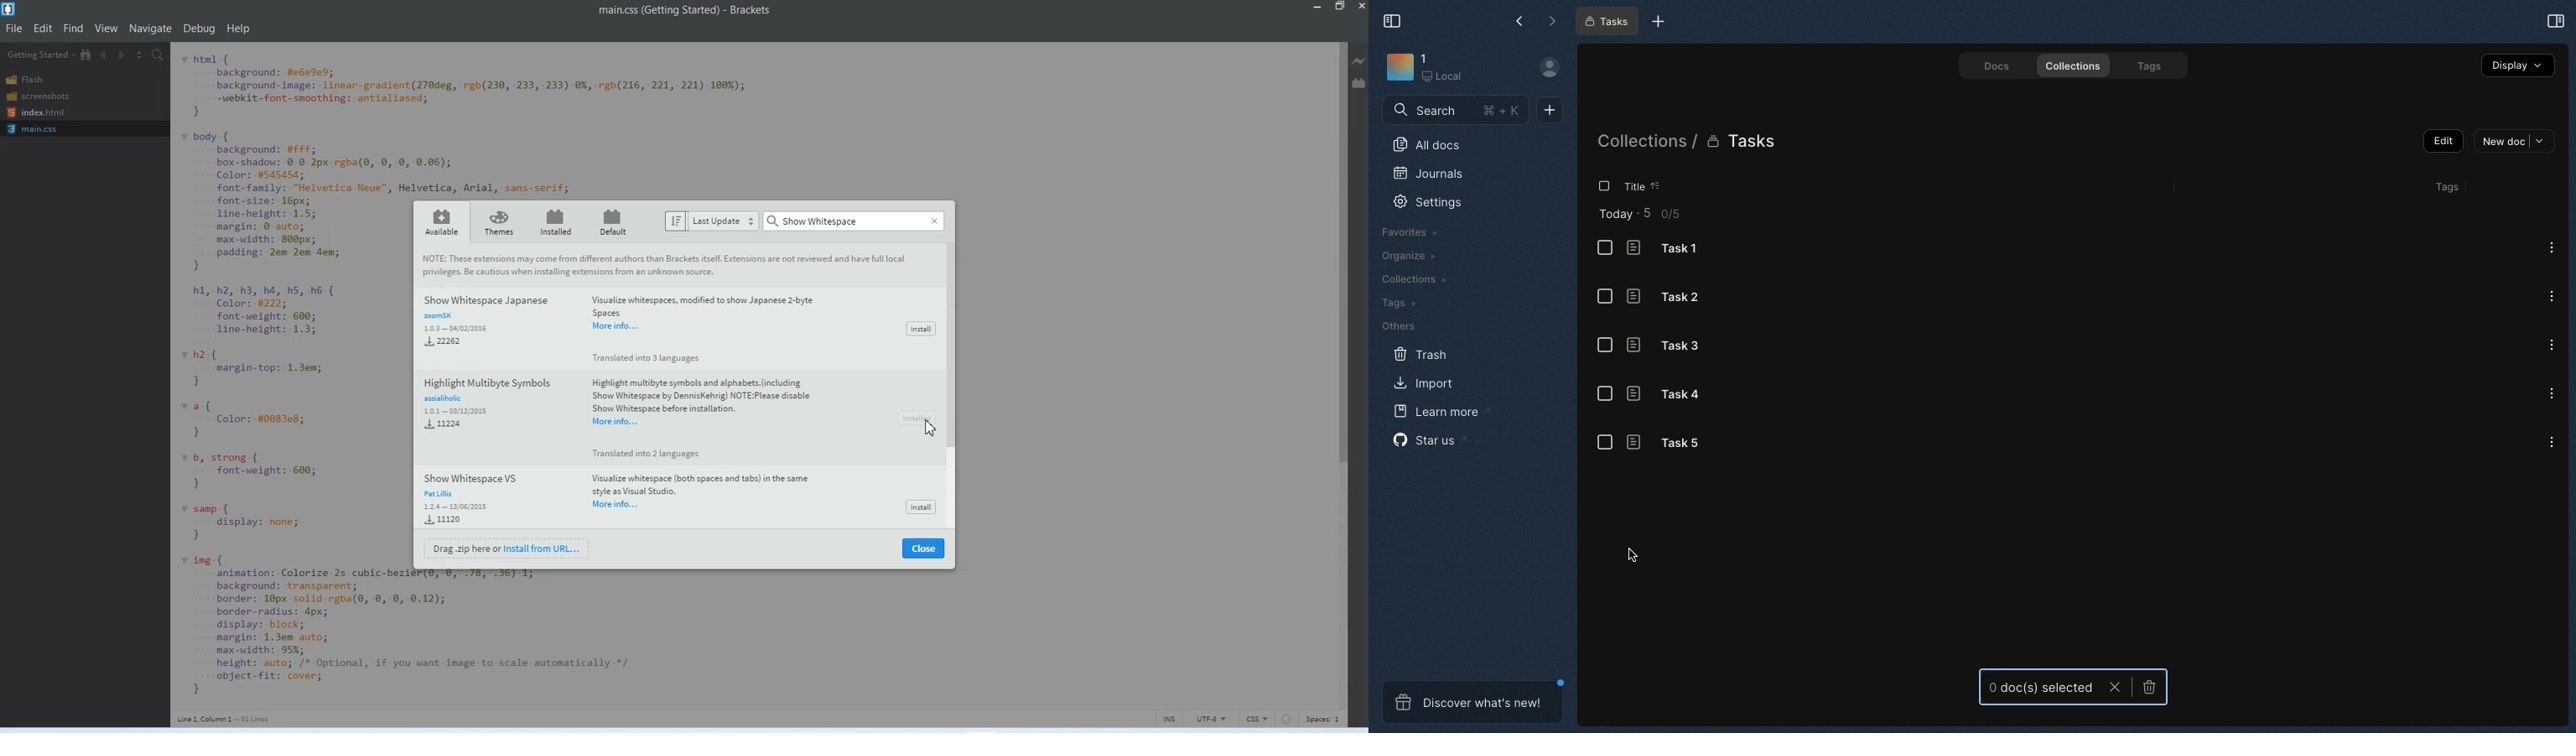 The height and width of the screenshot is (756, 2576). I want to click on Text 1, so click(680, 13).